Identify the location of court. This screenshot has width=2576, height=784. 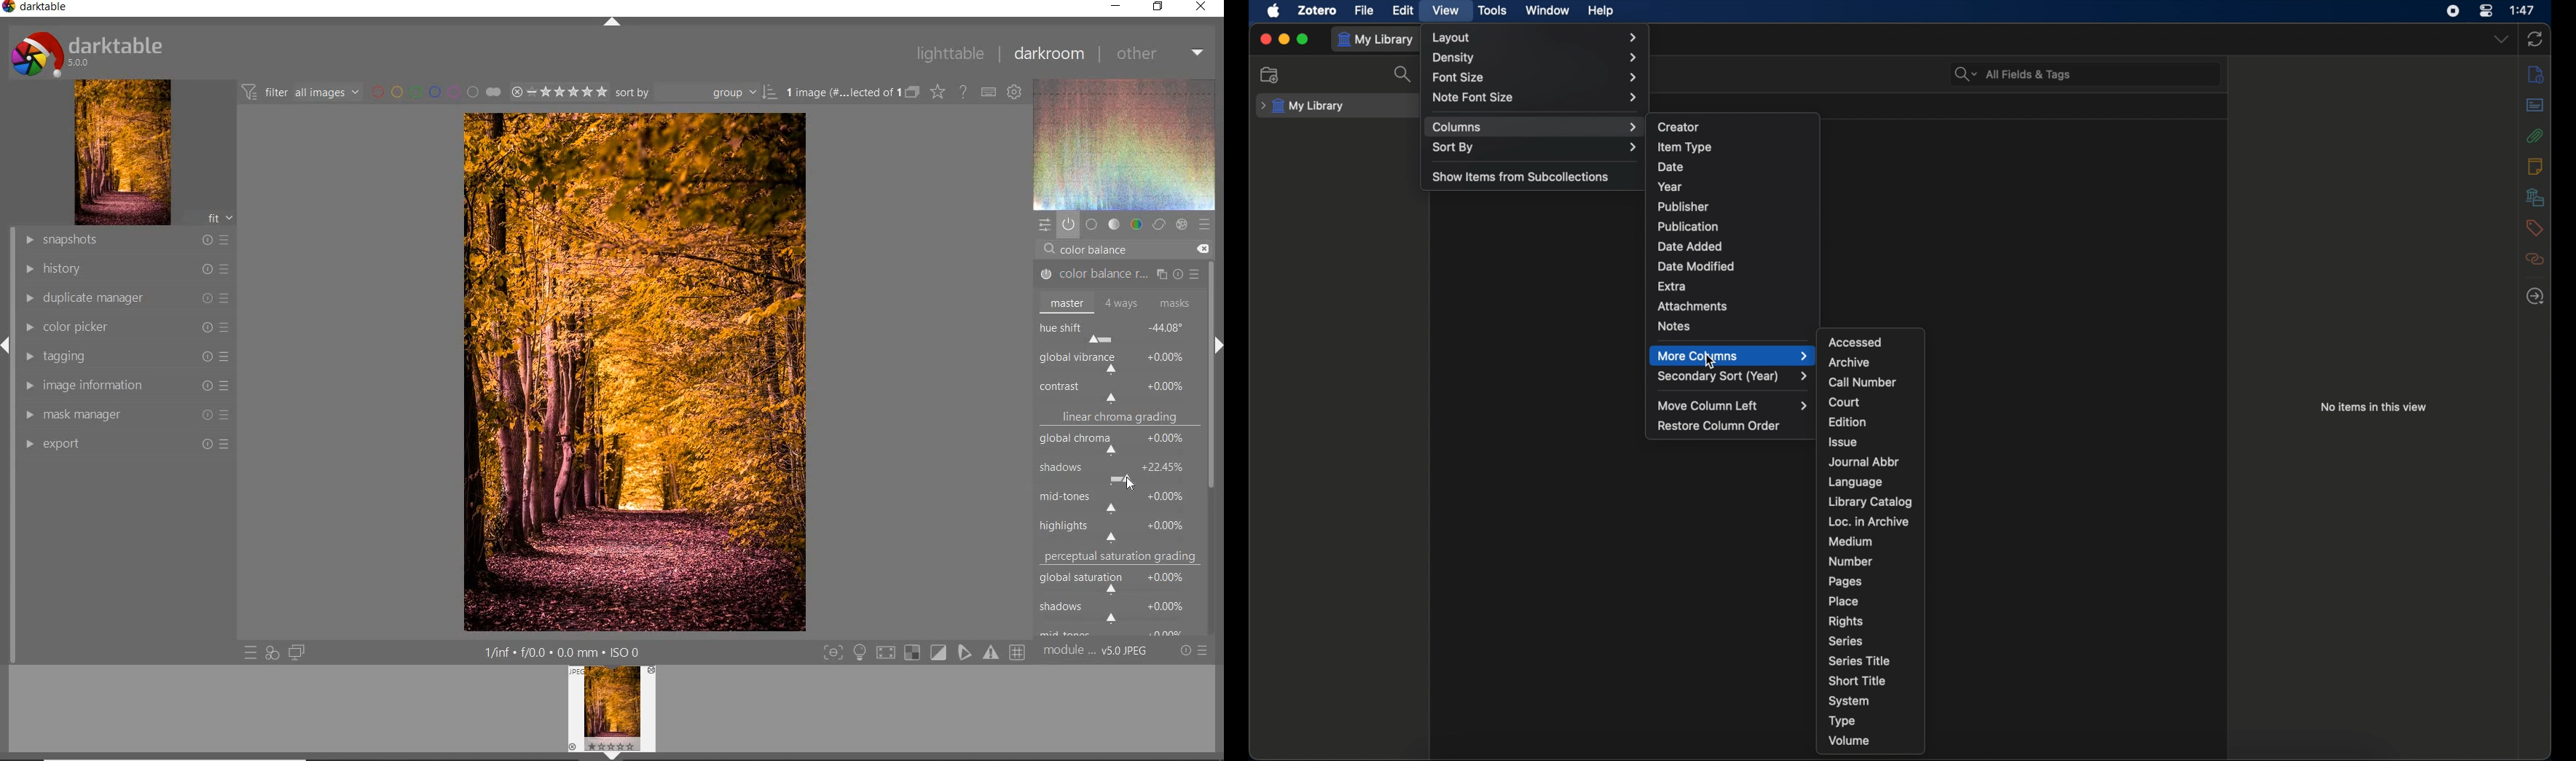
(1844, 402).